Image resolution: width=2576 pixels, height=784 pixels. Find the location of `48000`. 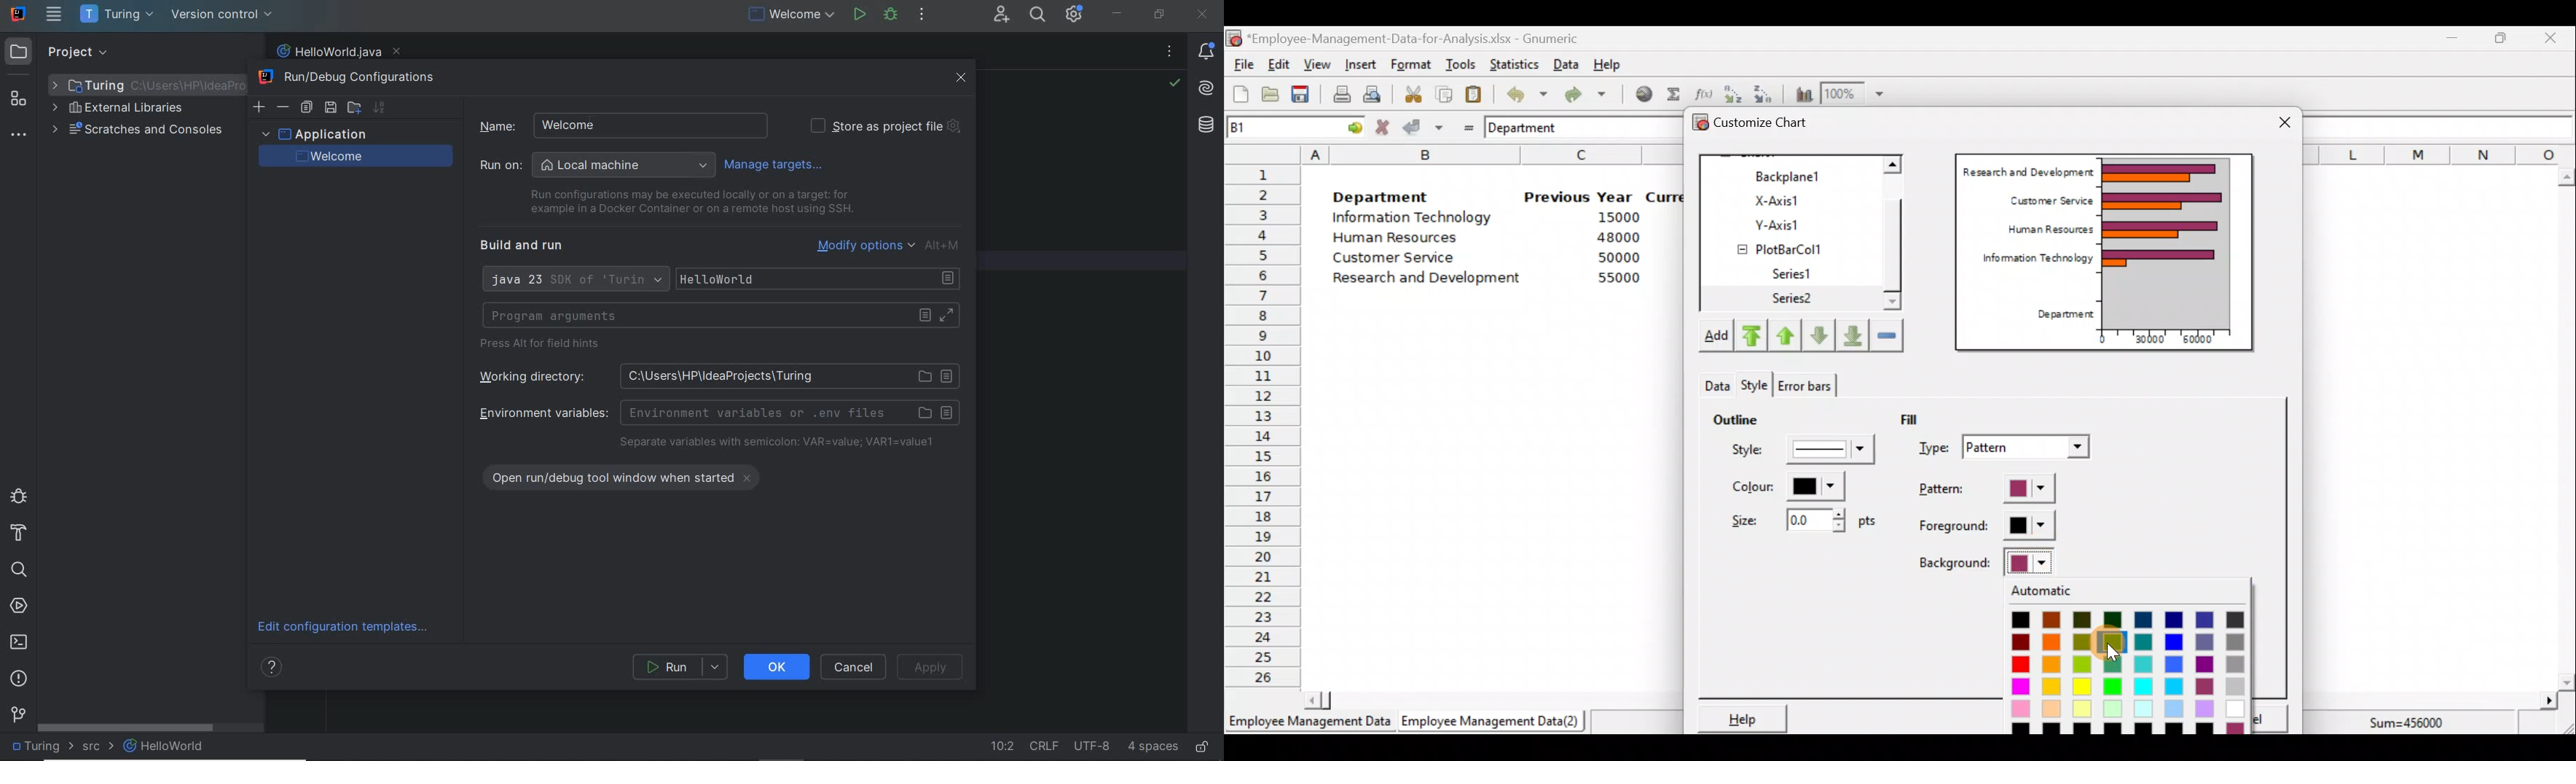

48000 is located at coordinates (1618, 237).